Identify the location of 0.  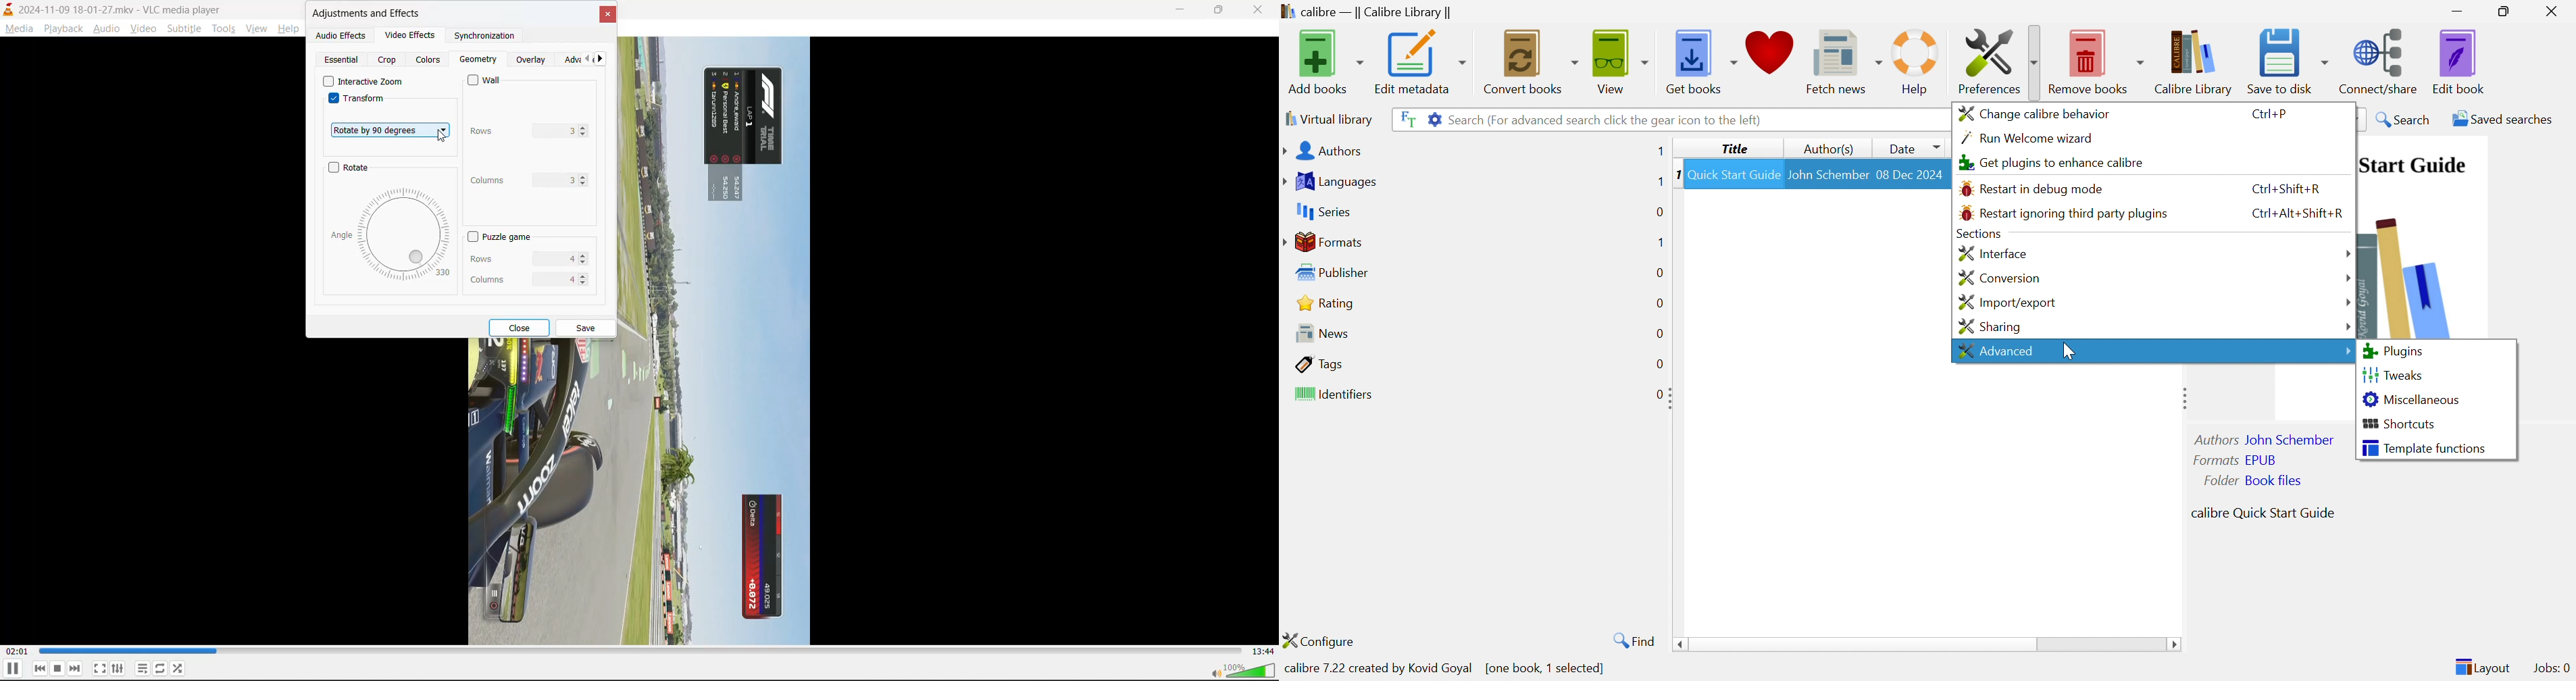
(1659, 210).